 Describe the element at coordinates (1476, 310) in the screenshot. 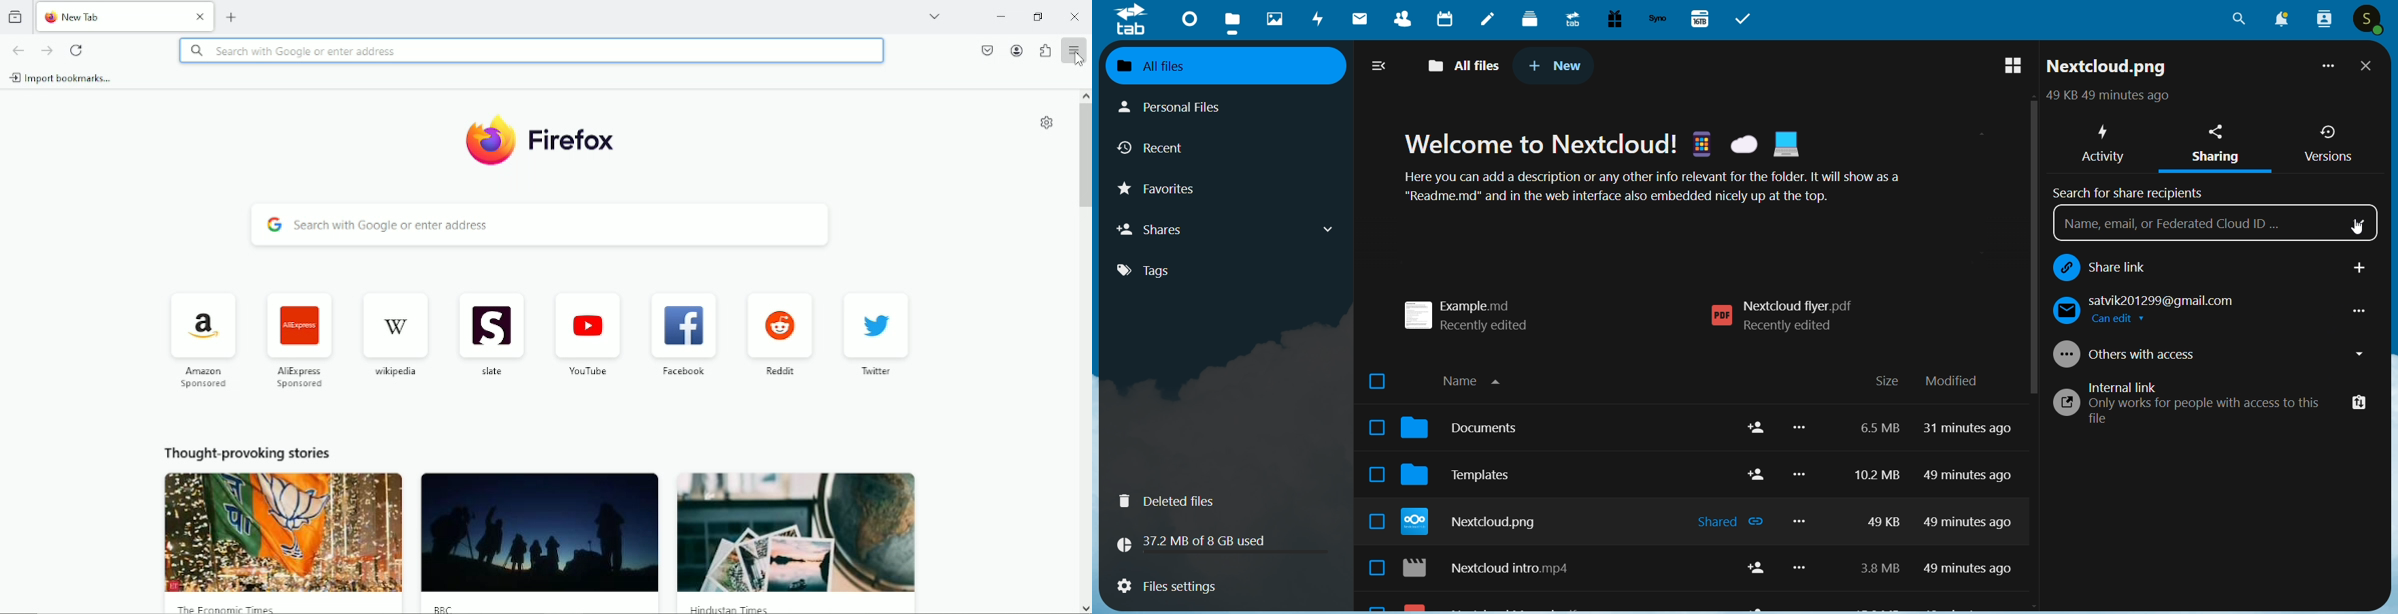

I see `example` at that location.